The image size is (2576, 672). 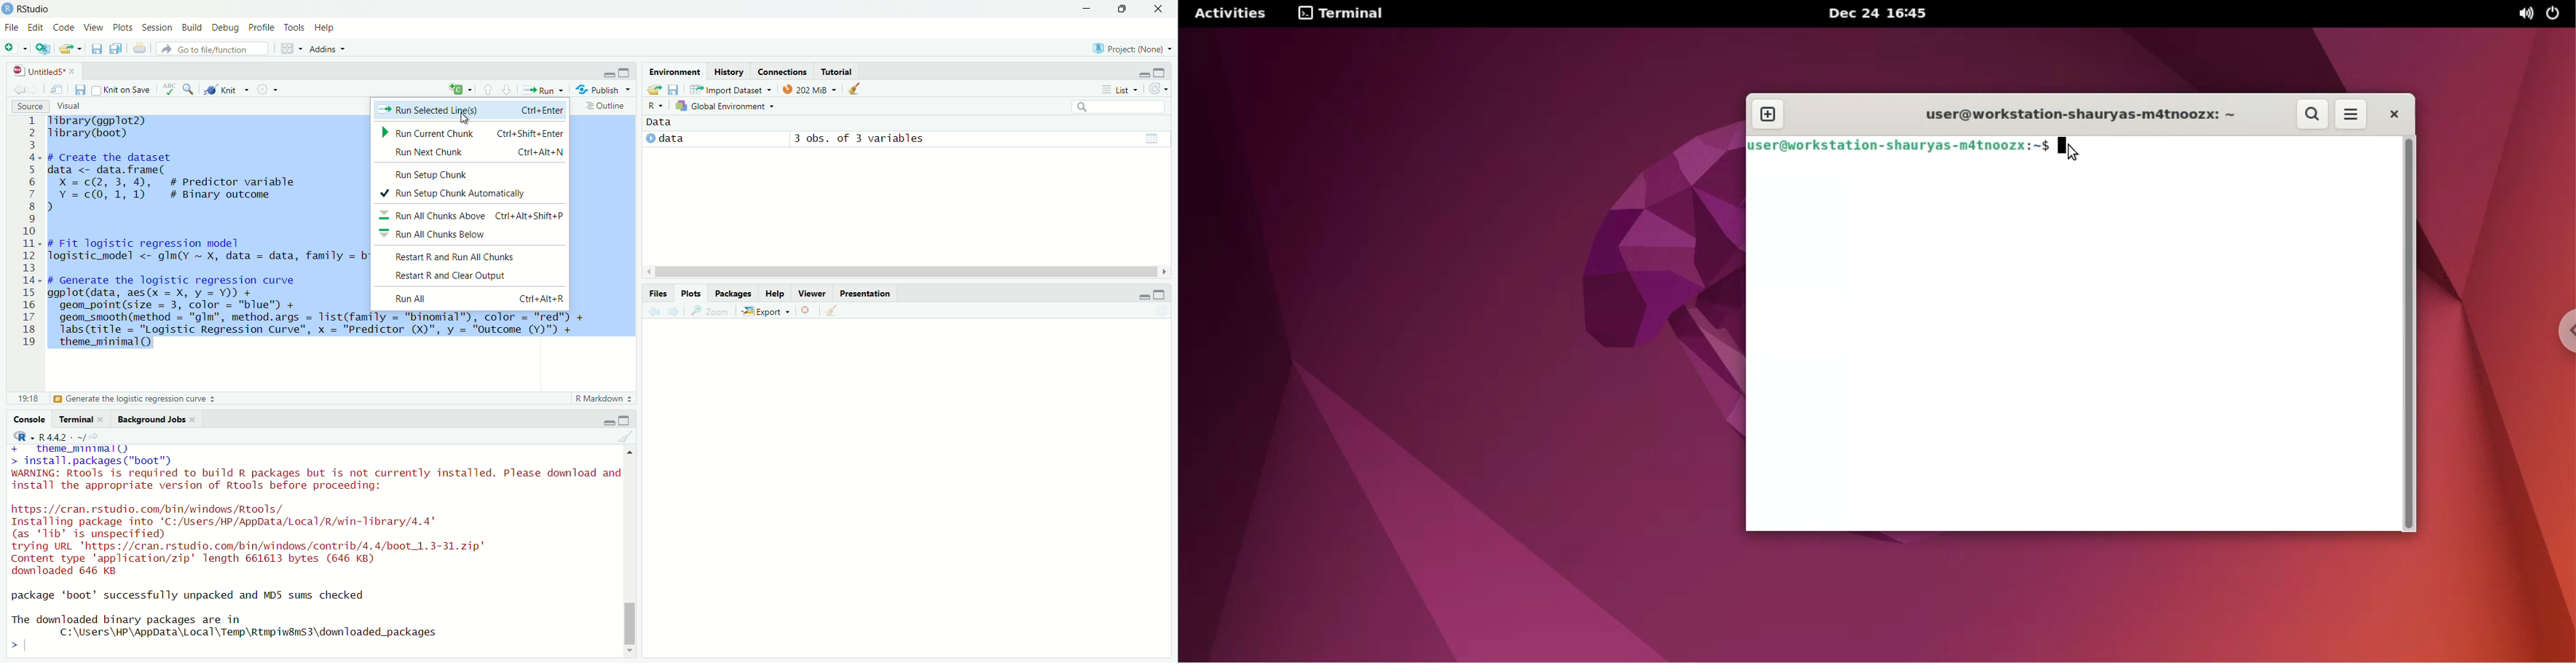 I want to click on maximize, so click(x=625, y=72).